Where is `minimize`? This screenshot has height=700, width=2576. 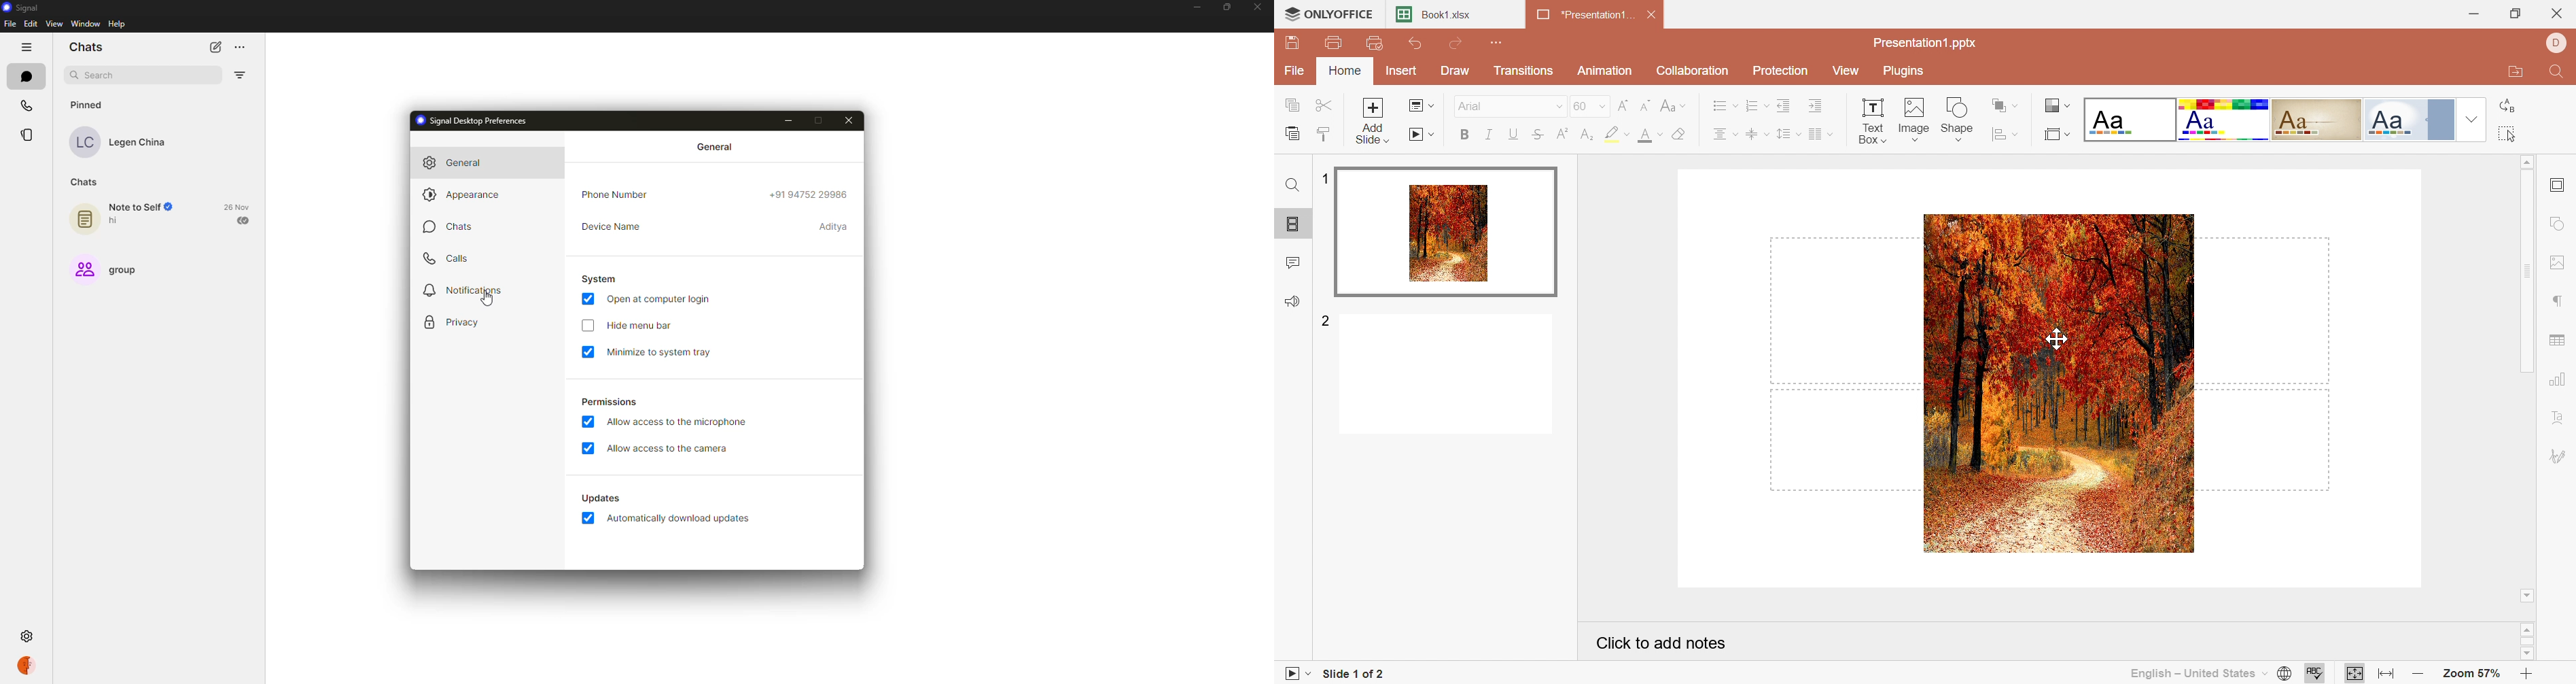
minimize is located at coordinates (1195, 7).